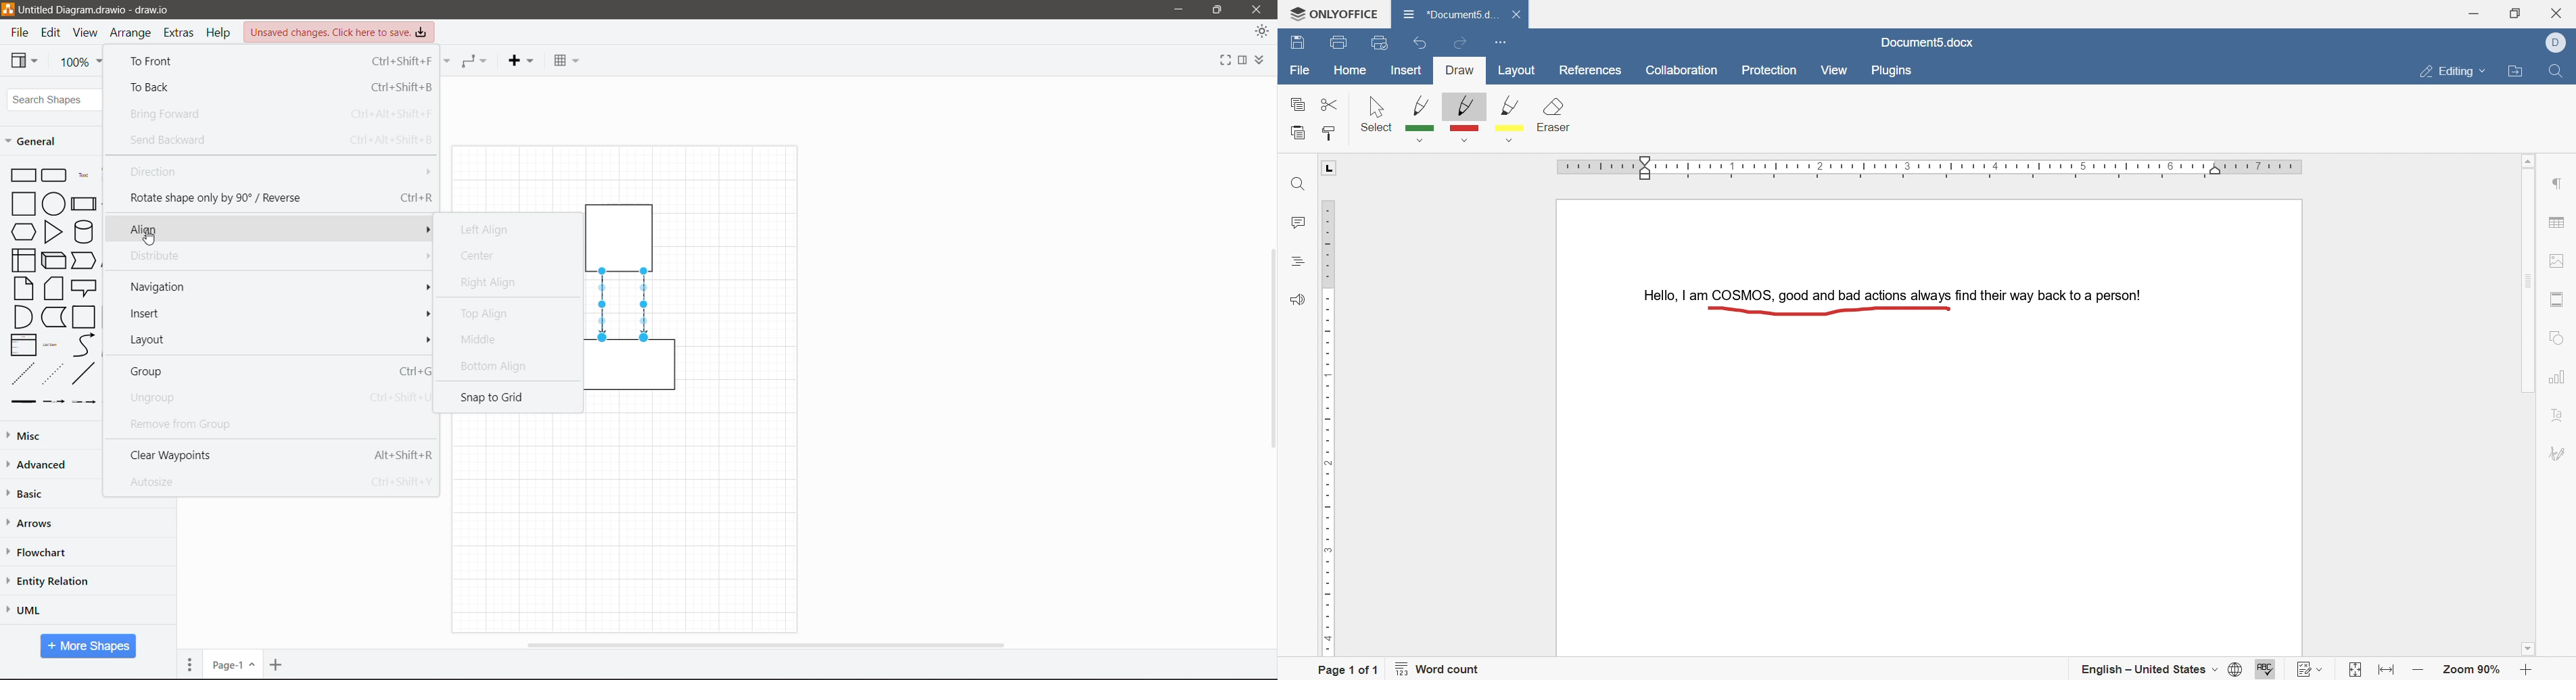 The image size is (2576, 700). I want to click on copy style, so click(1331, 132).